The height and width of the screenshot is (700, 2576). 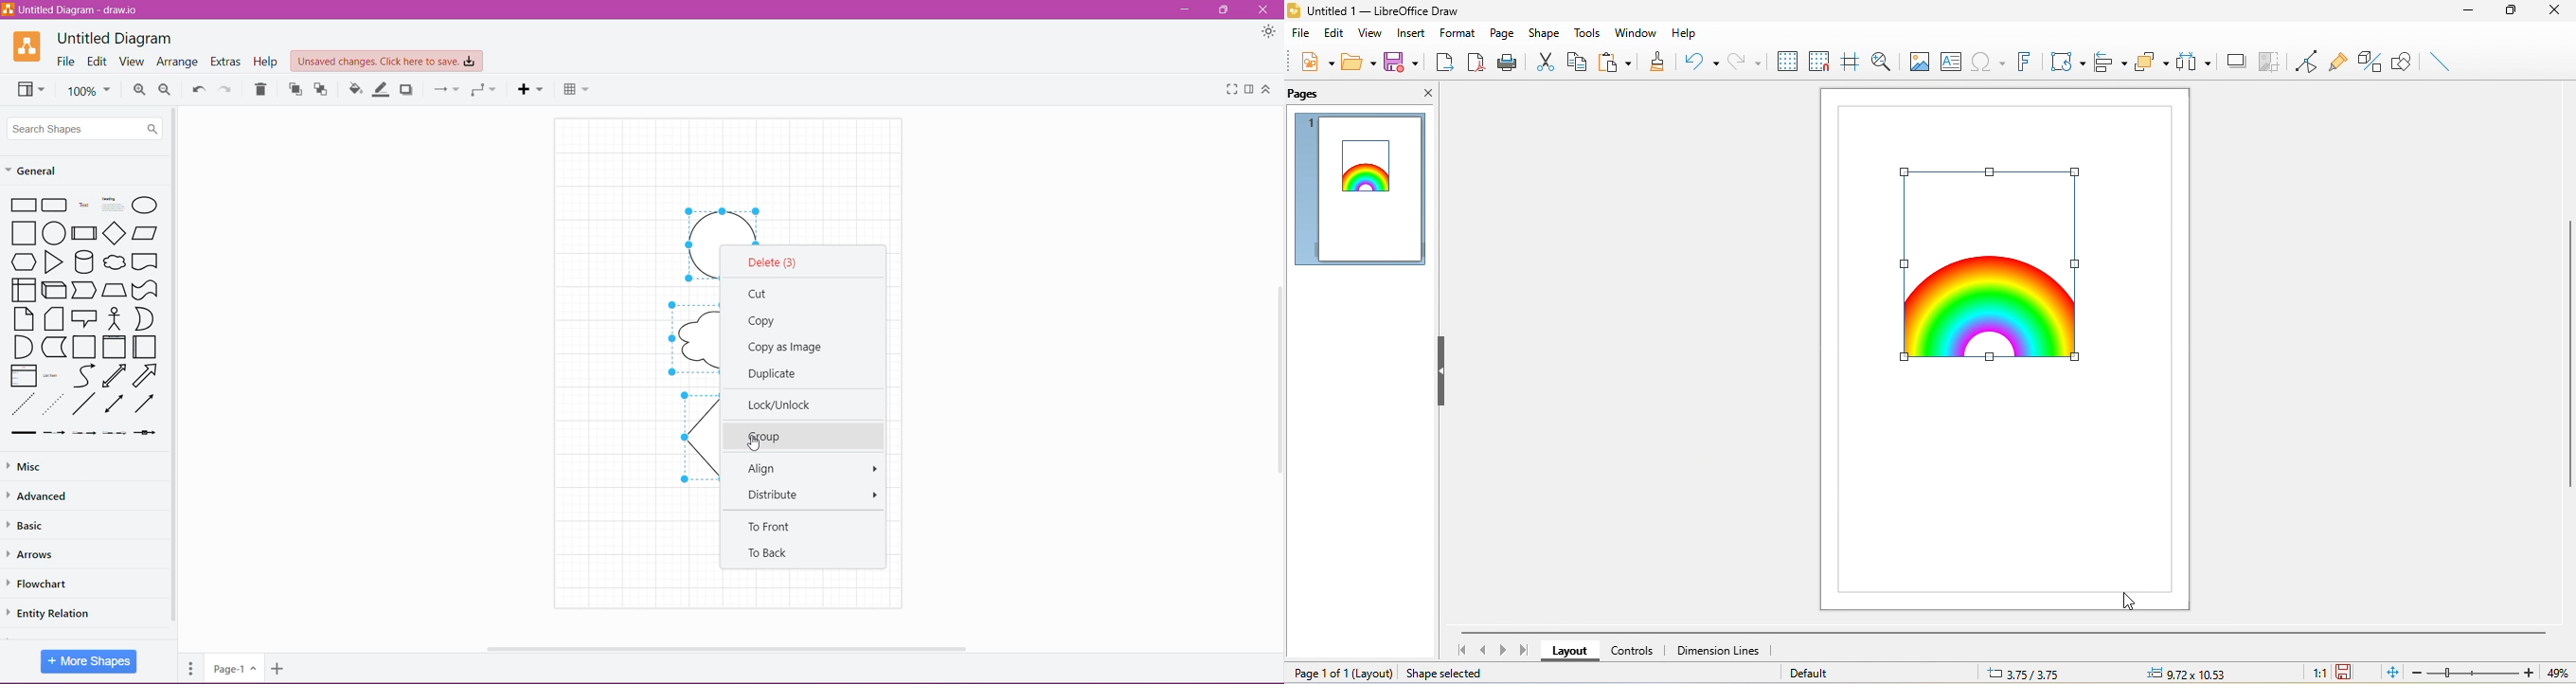 What do you see at coordinates (2436, 60) in the screenshot?
I see `insert line` at bounding box center [2436, 60].